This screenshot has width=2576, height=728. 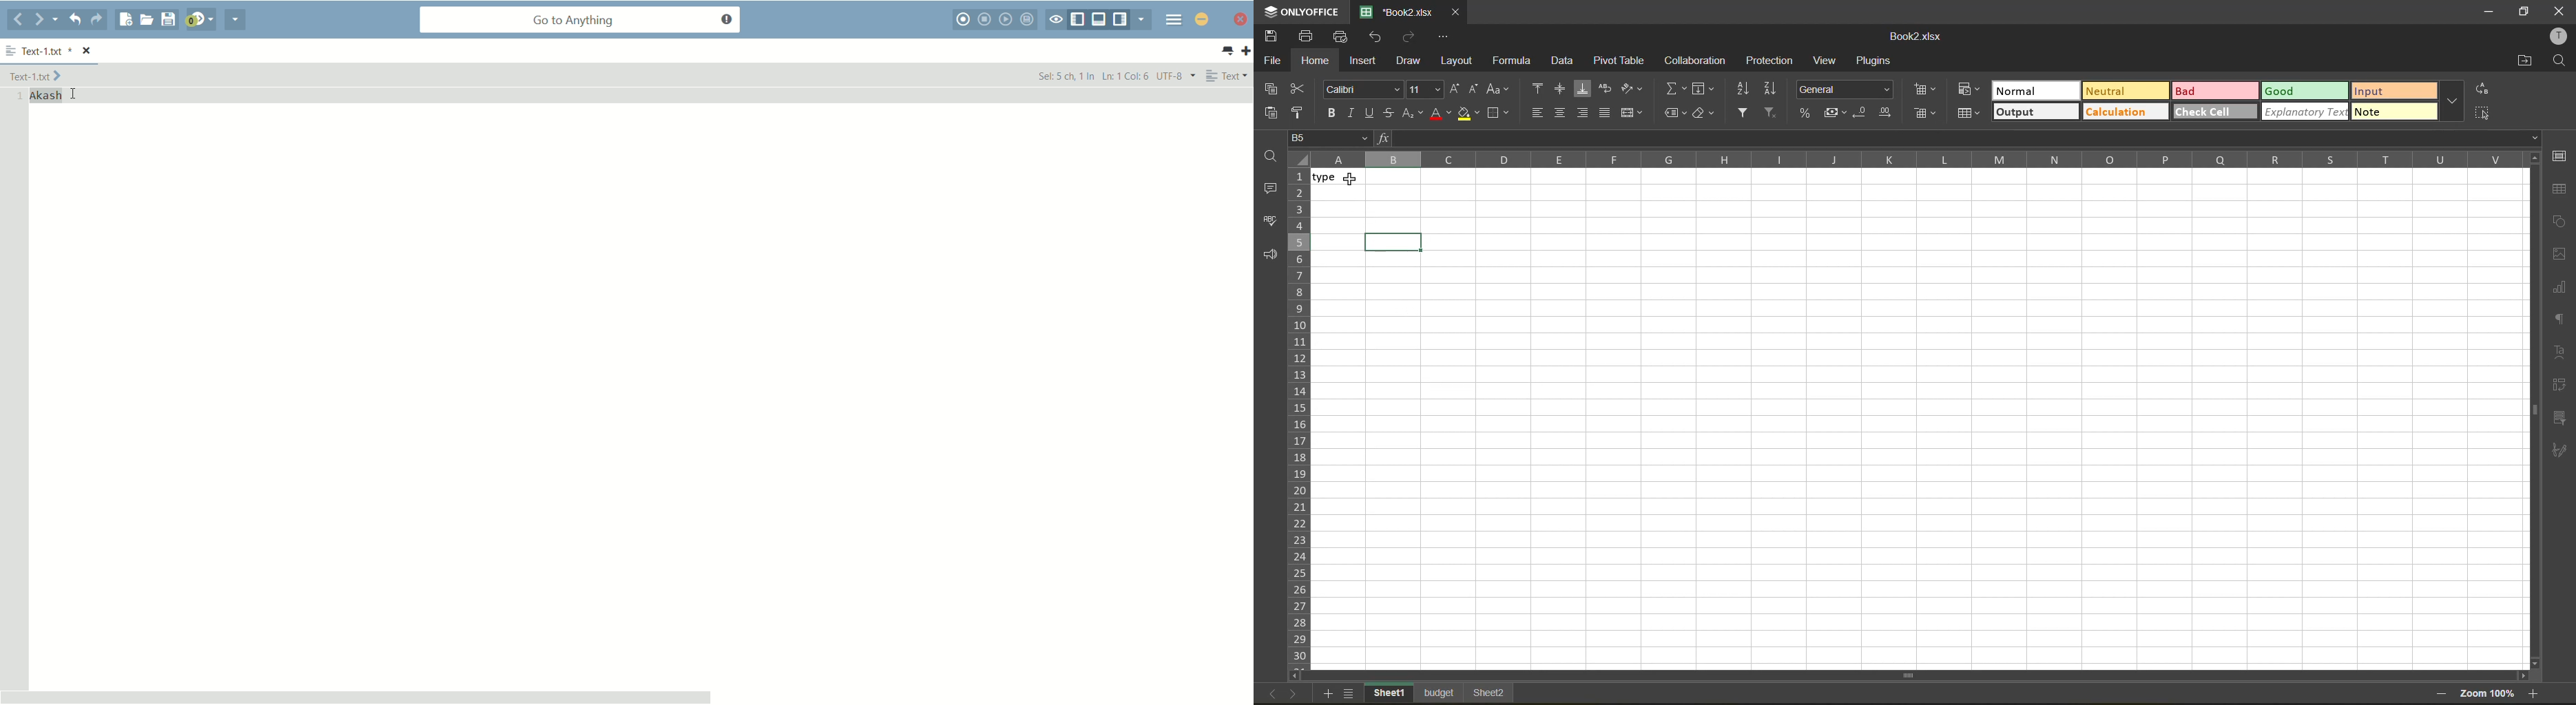 What do you see at coordinates (1291, 693) in the screenshot?
I see `next` at bounding box center [1291, 693].